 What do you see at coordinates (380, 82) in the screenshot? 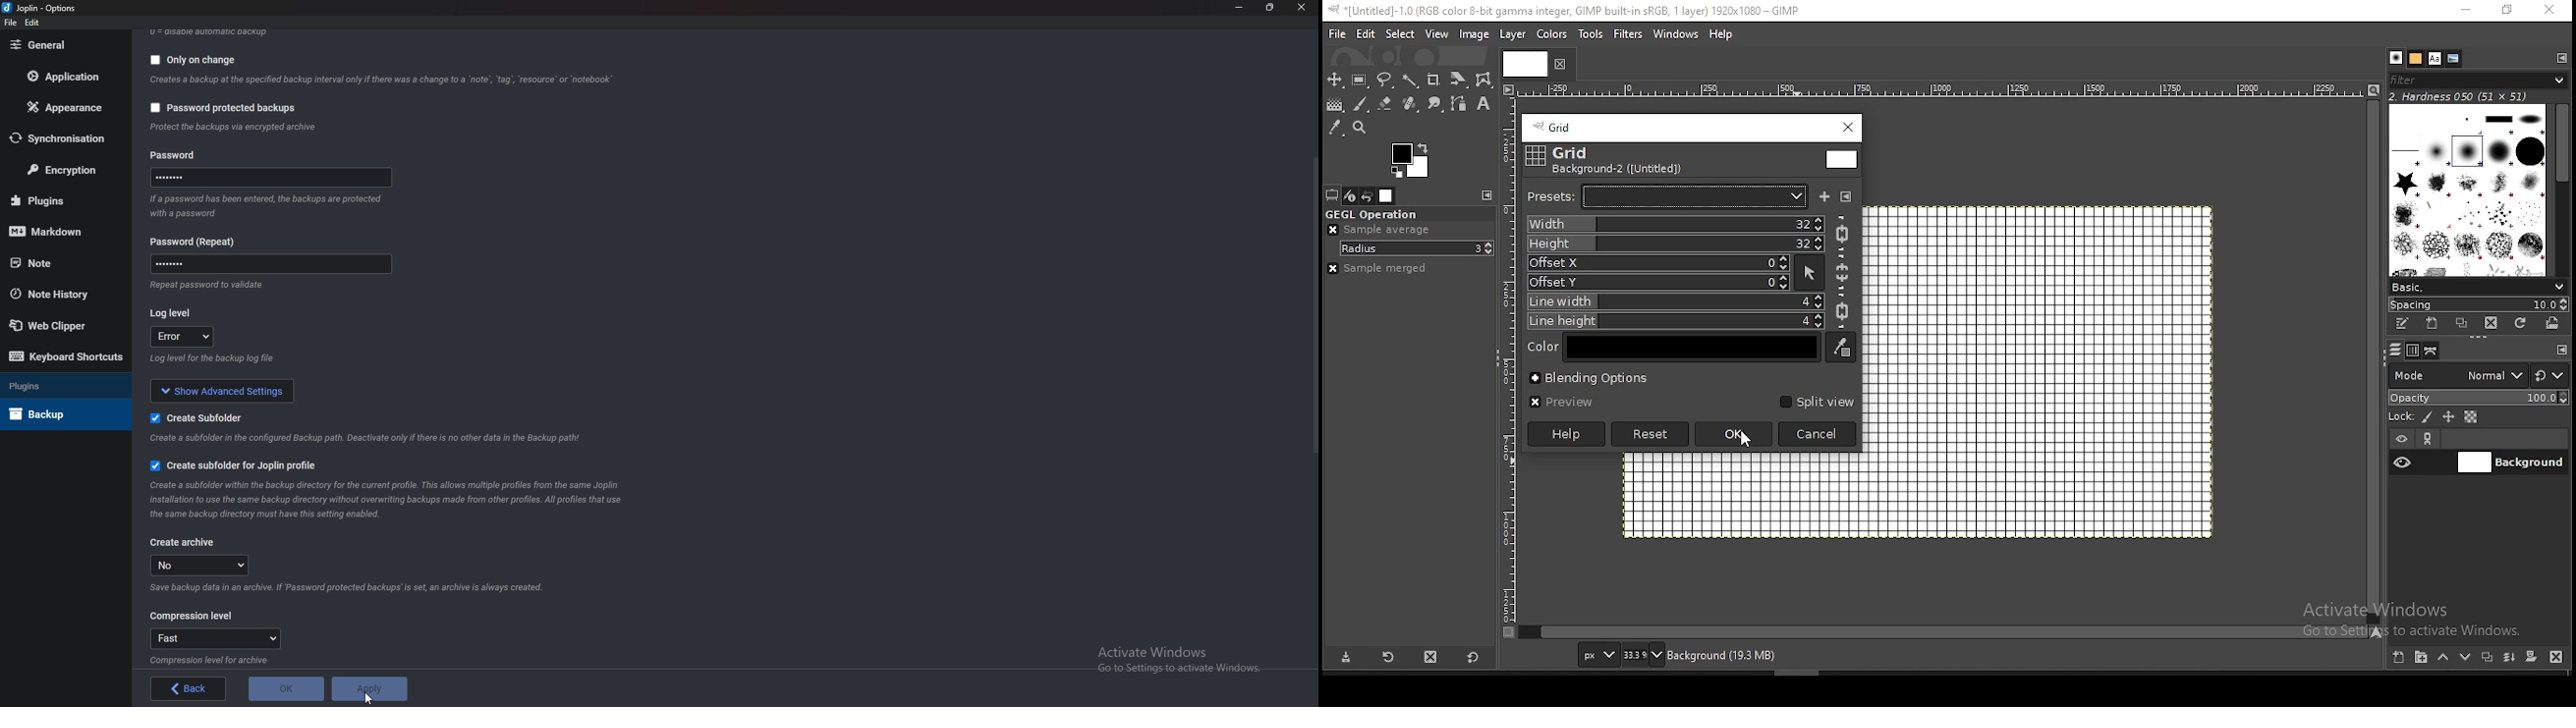
I see `Info on backup on change` at bounding box center [380, 82].